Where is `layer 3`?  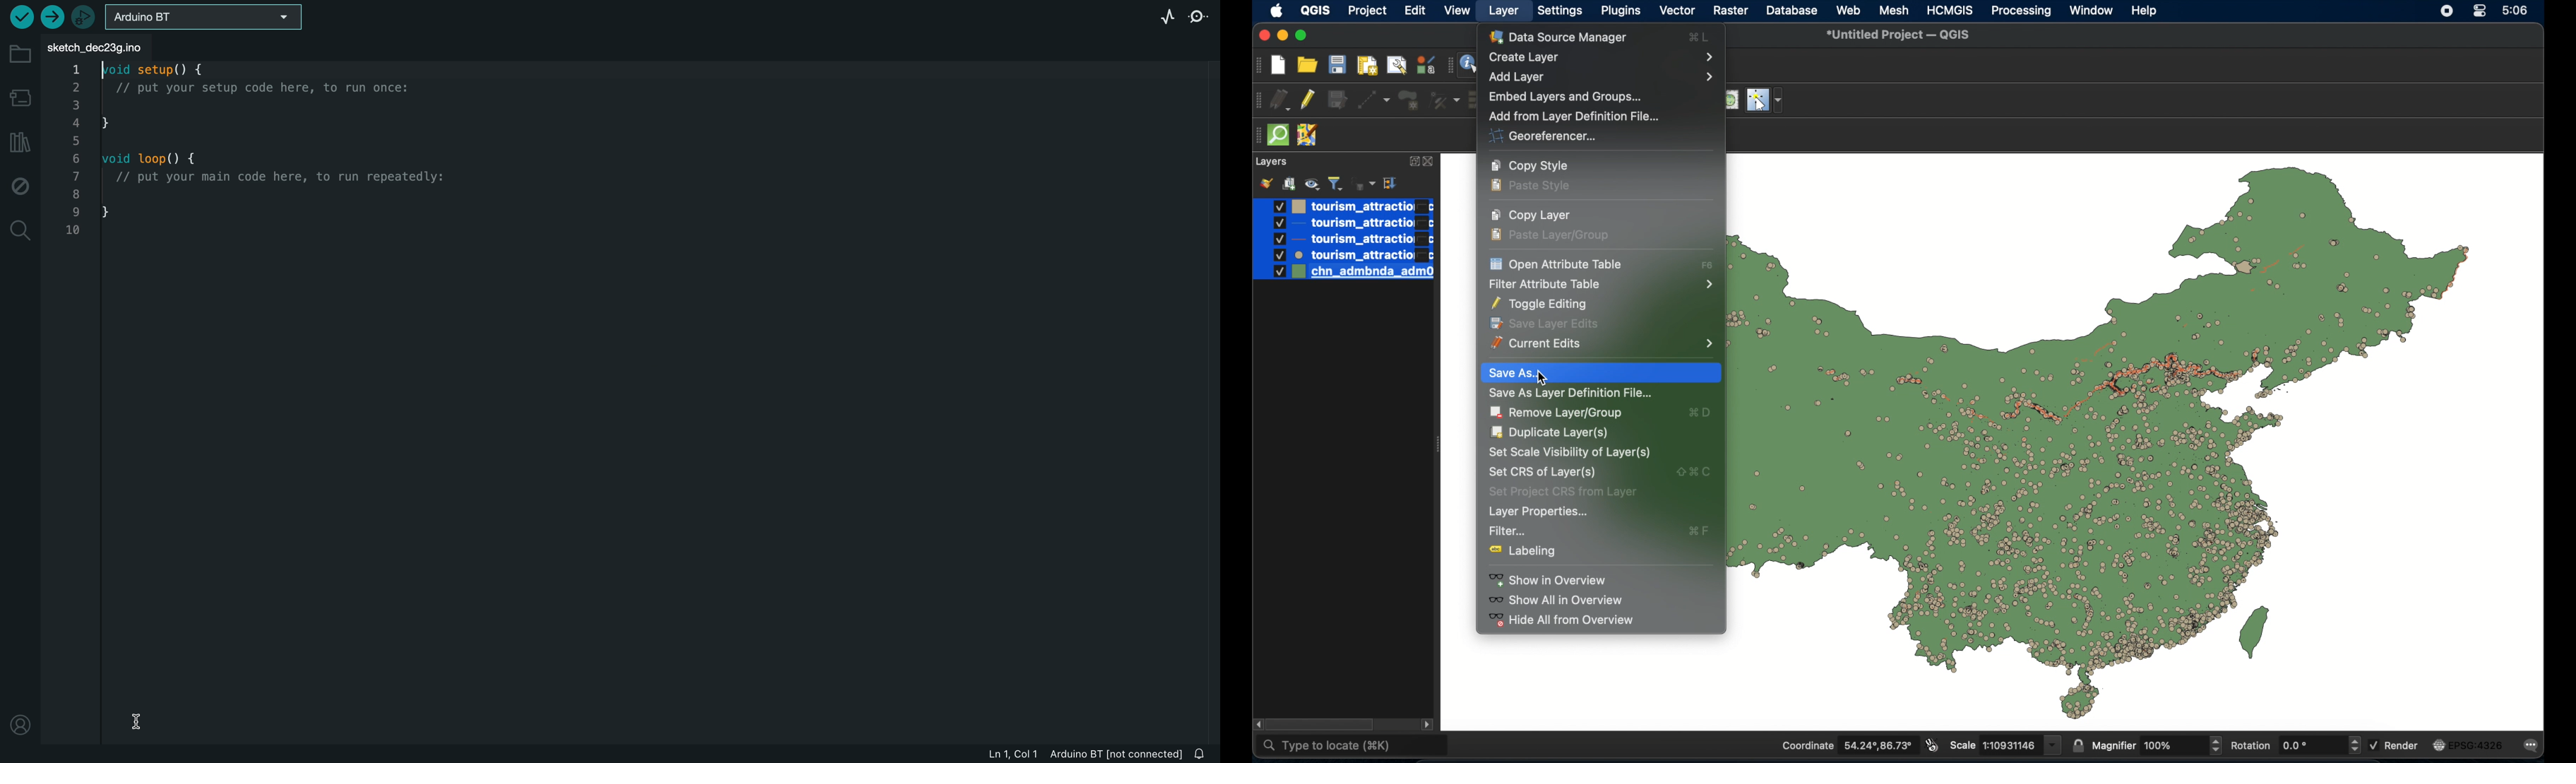 layer 3 is located at coordinates (1342, 239).